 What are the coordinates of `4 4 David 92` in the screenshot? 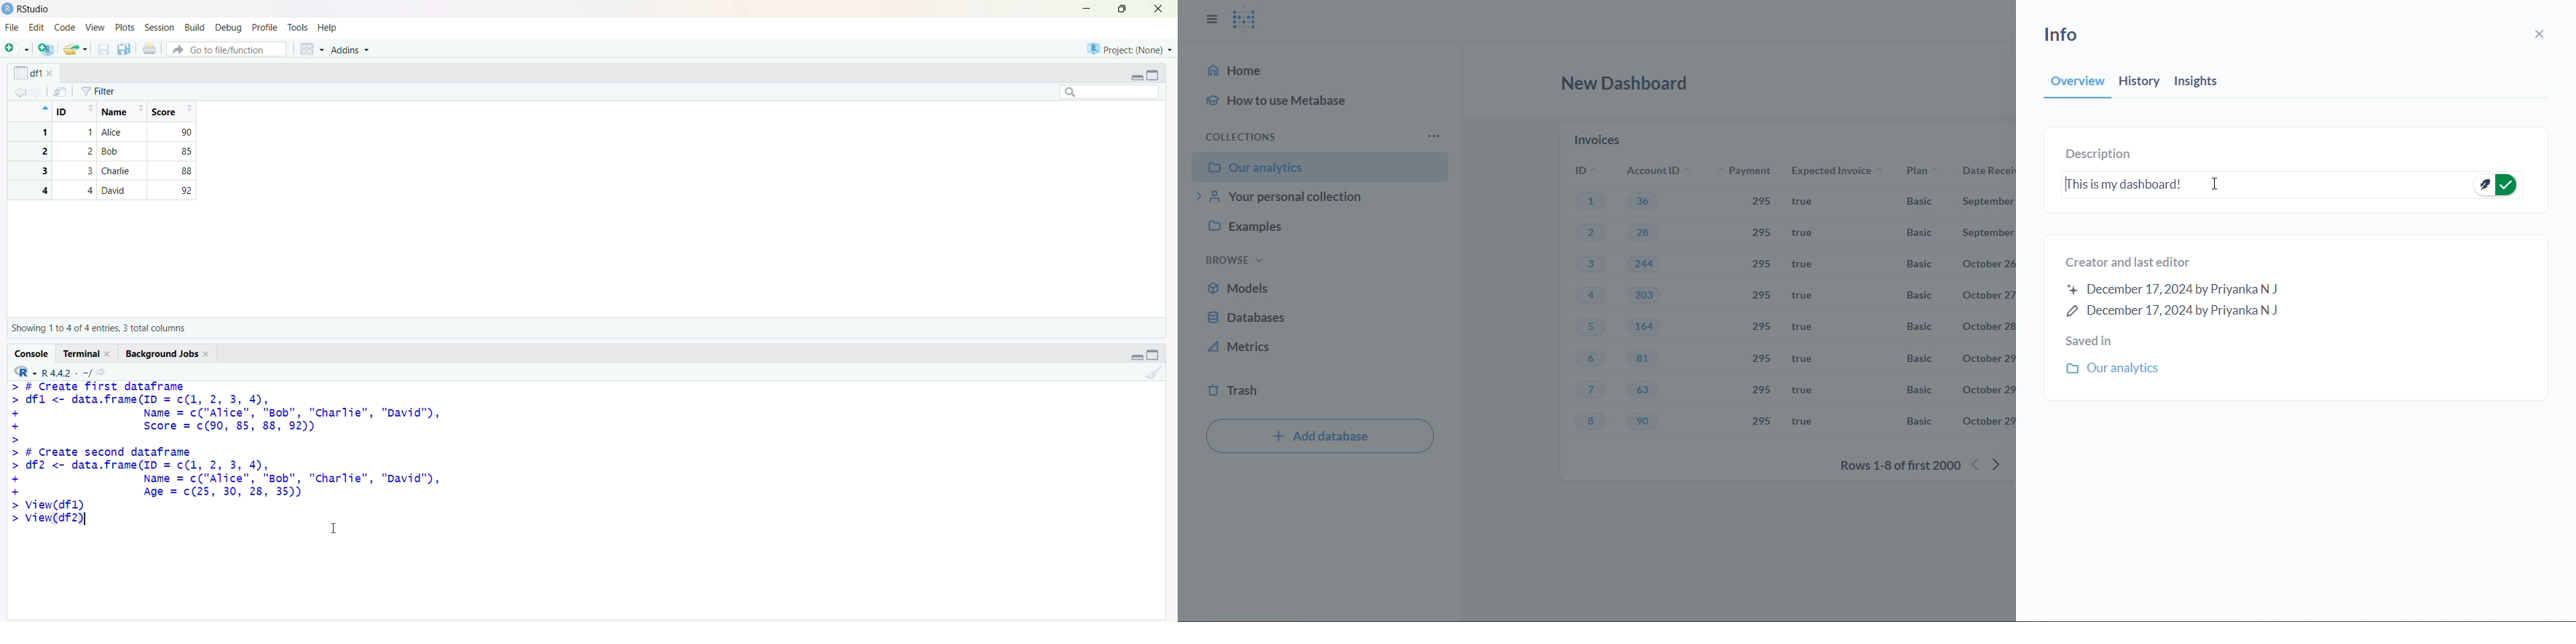 It's located at (106, 190).